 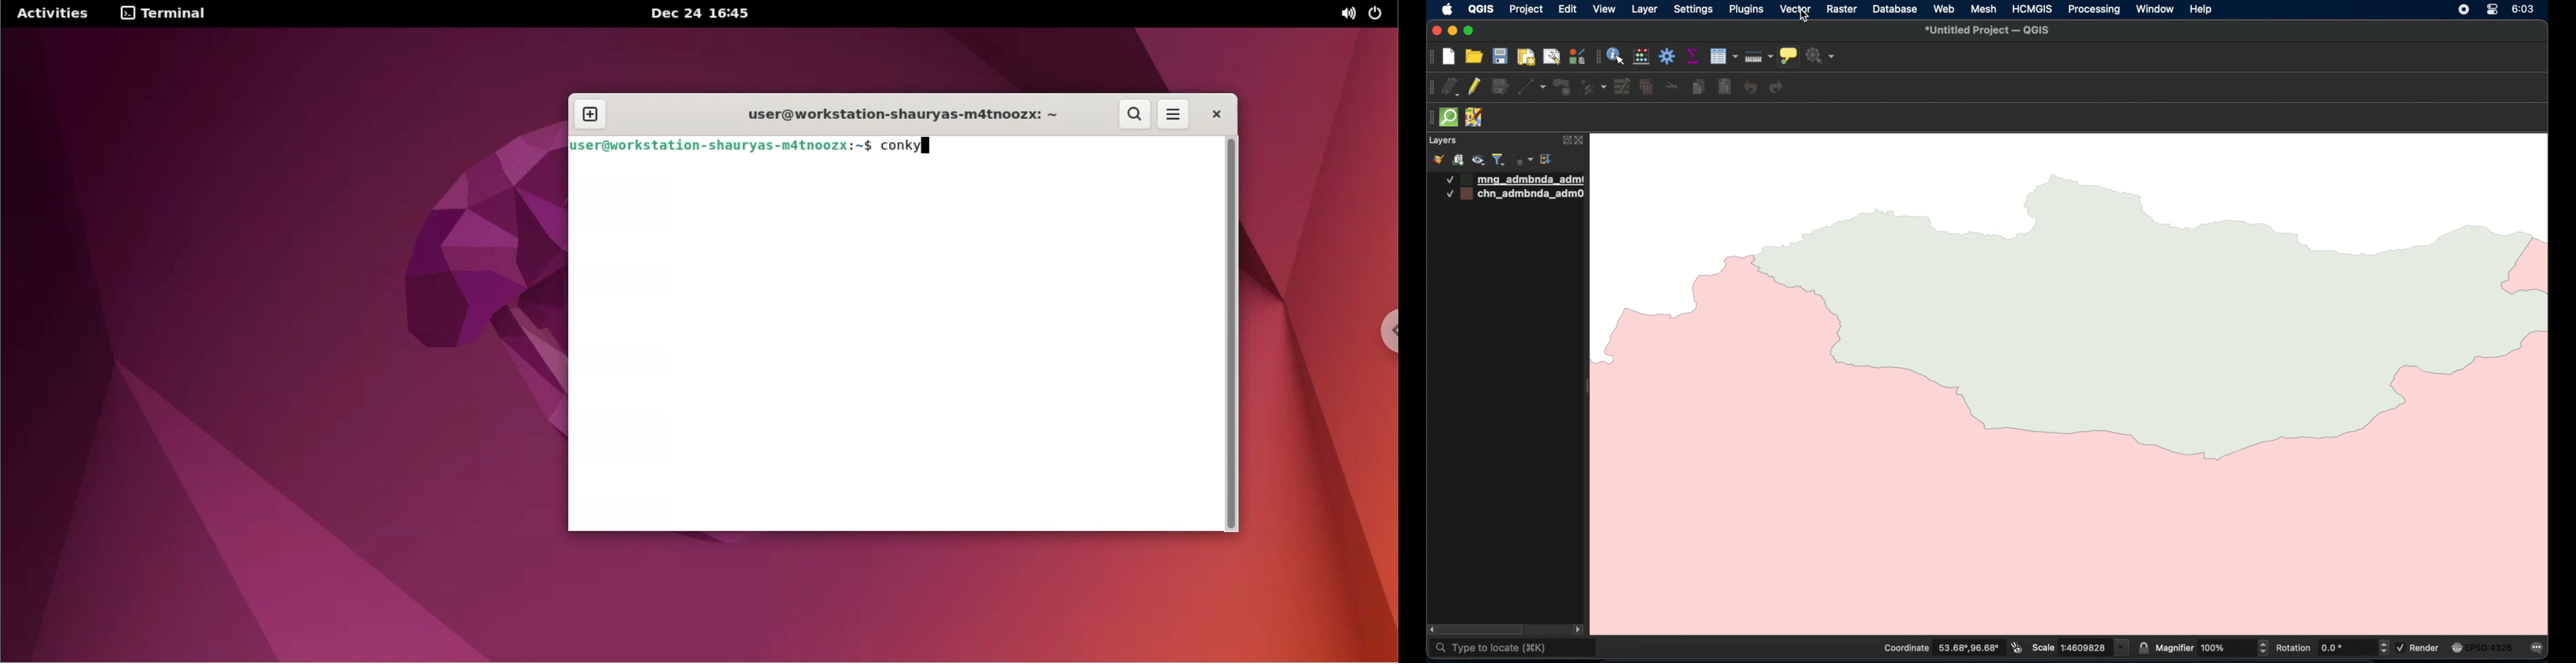 I want to click on delete selected, so click(x=1647, y=88).